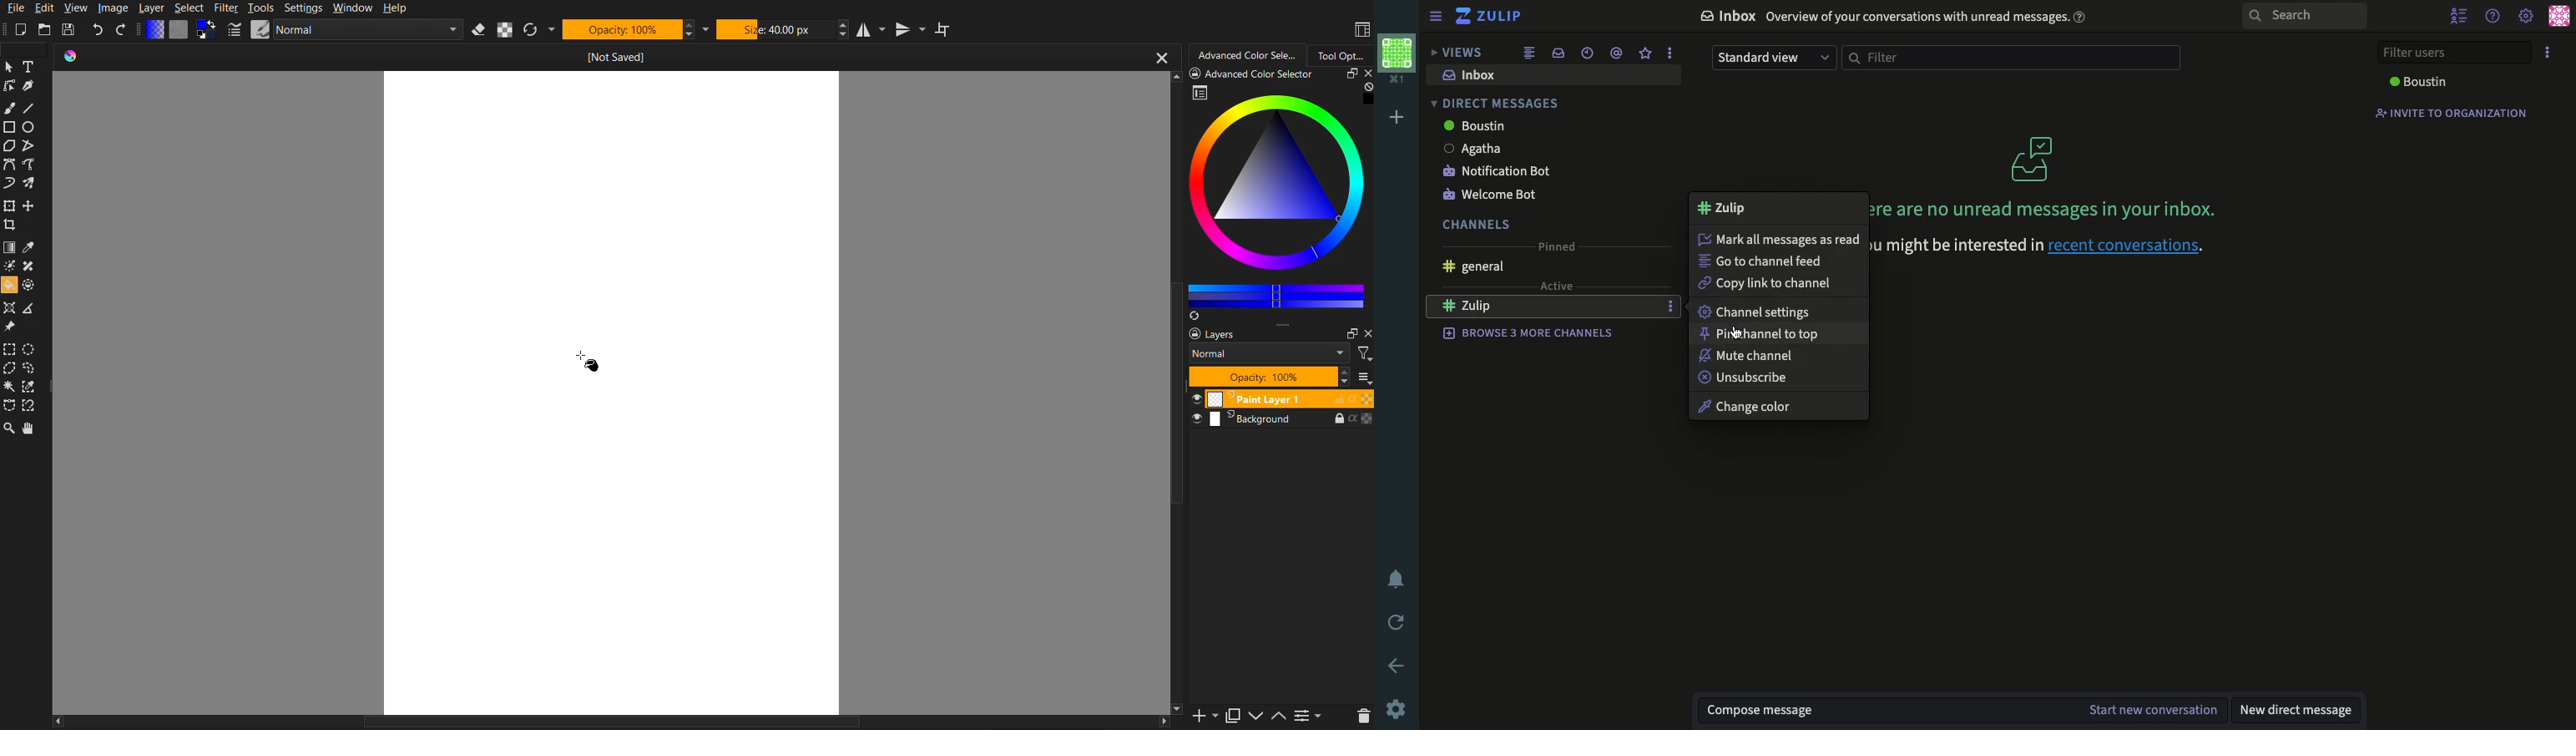  Describe the element at coordinates (1590, 53) in the screenshot. I see `recent conversation` at that location.